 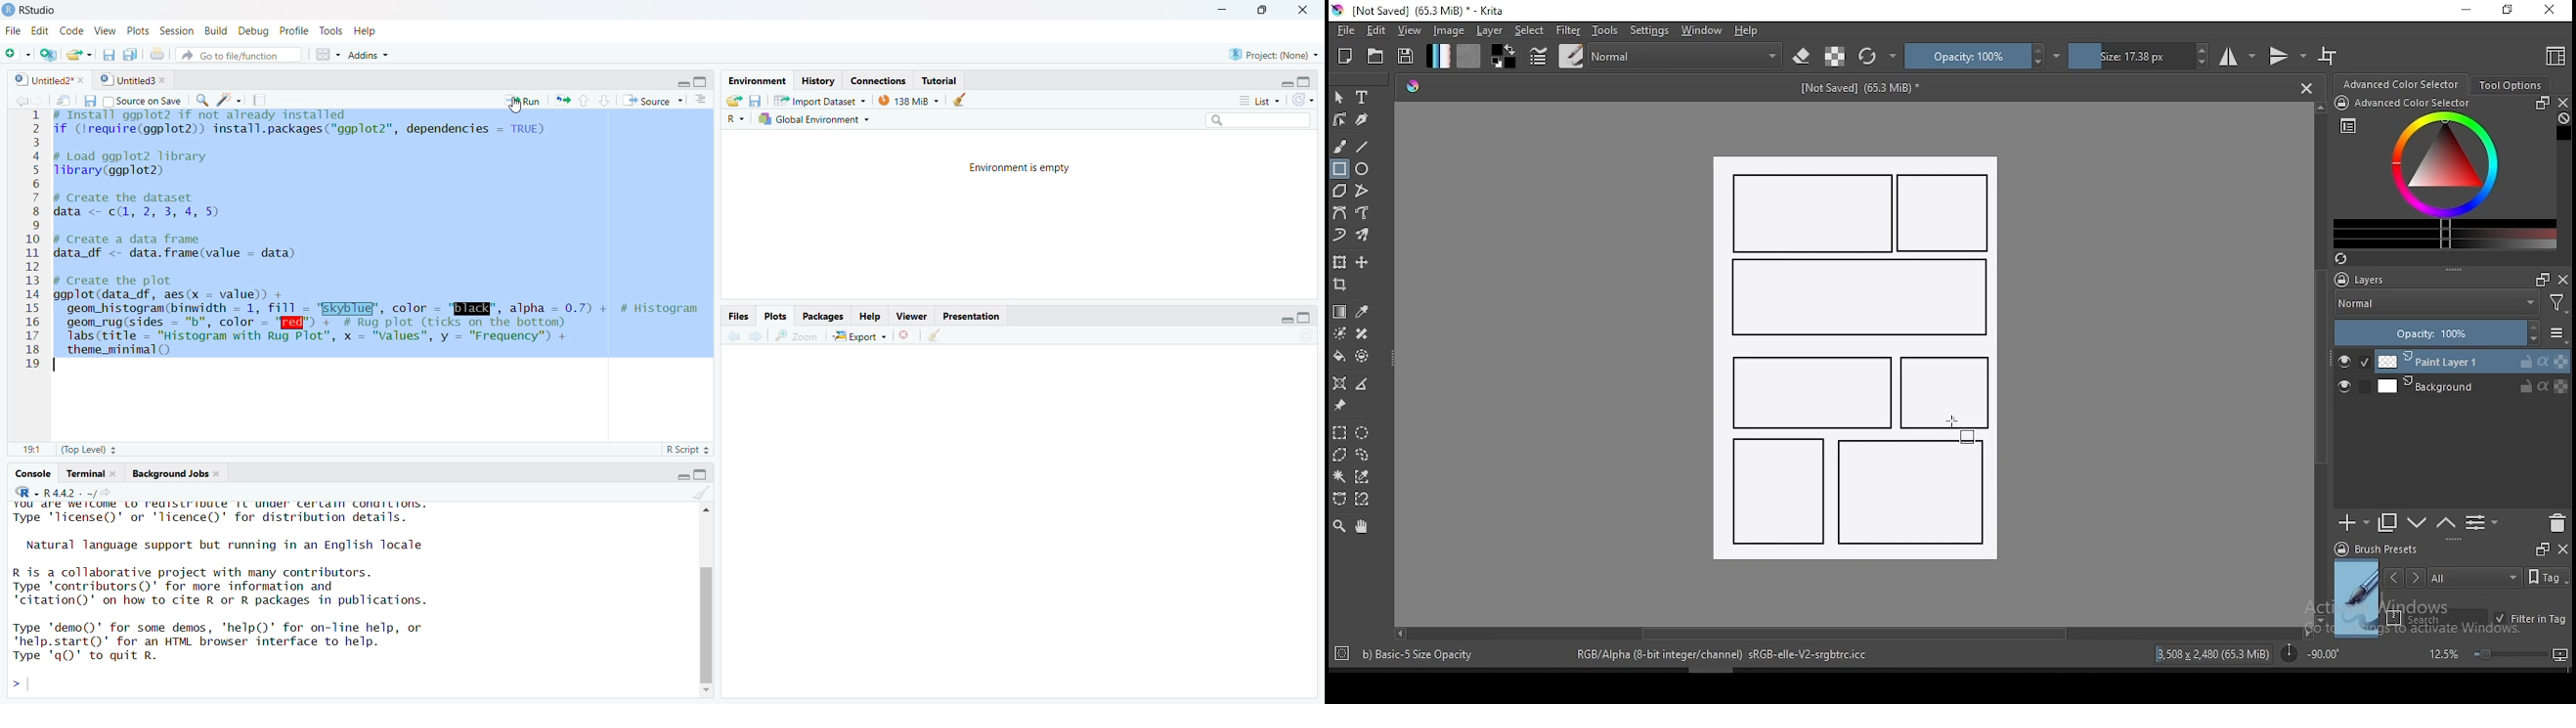 What do you see at coordinates (1686, 56) in the screenshot?
I see `blending mode` at bounding box center [1686, 56].